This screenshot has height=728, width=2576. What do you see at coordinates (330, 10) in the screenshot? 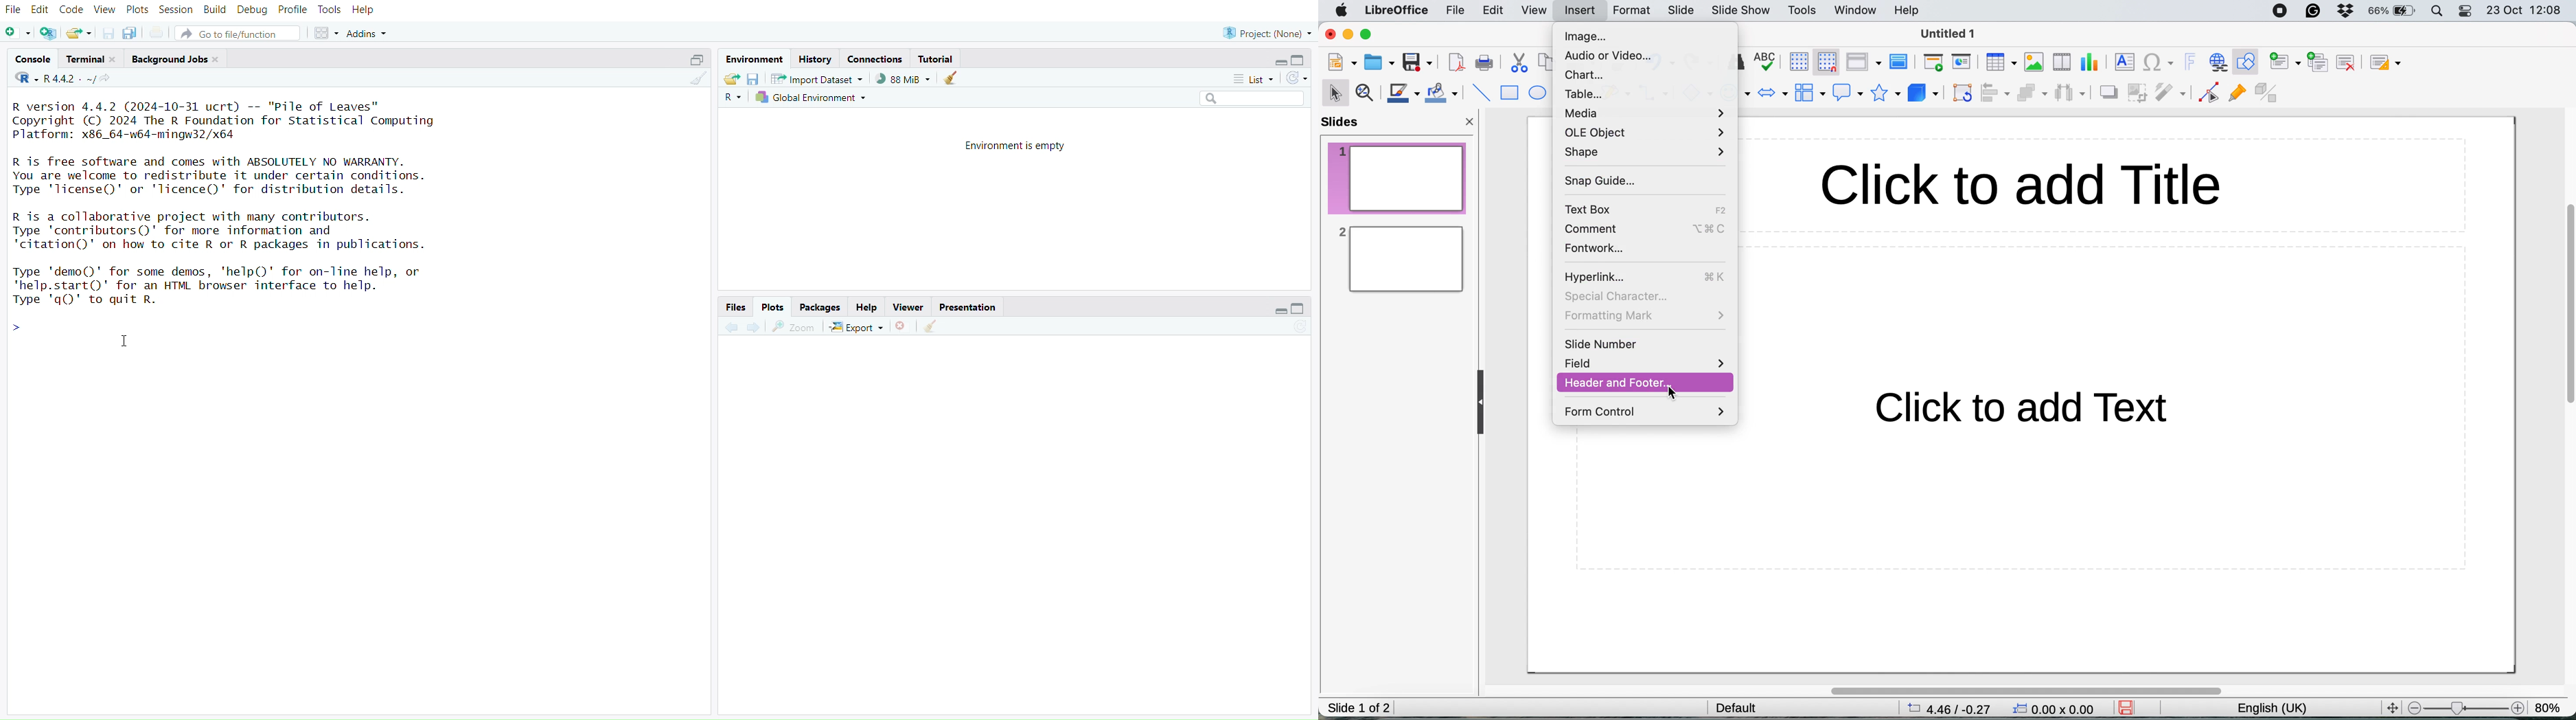
I see `tools` at bounding box center [330, 10].